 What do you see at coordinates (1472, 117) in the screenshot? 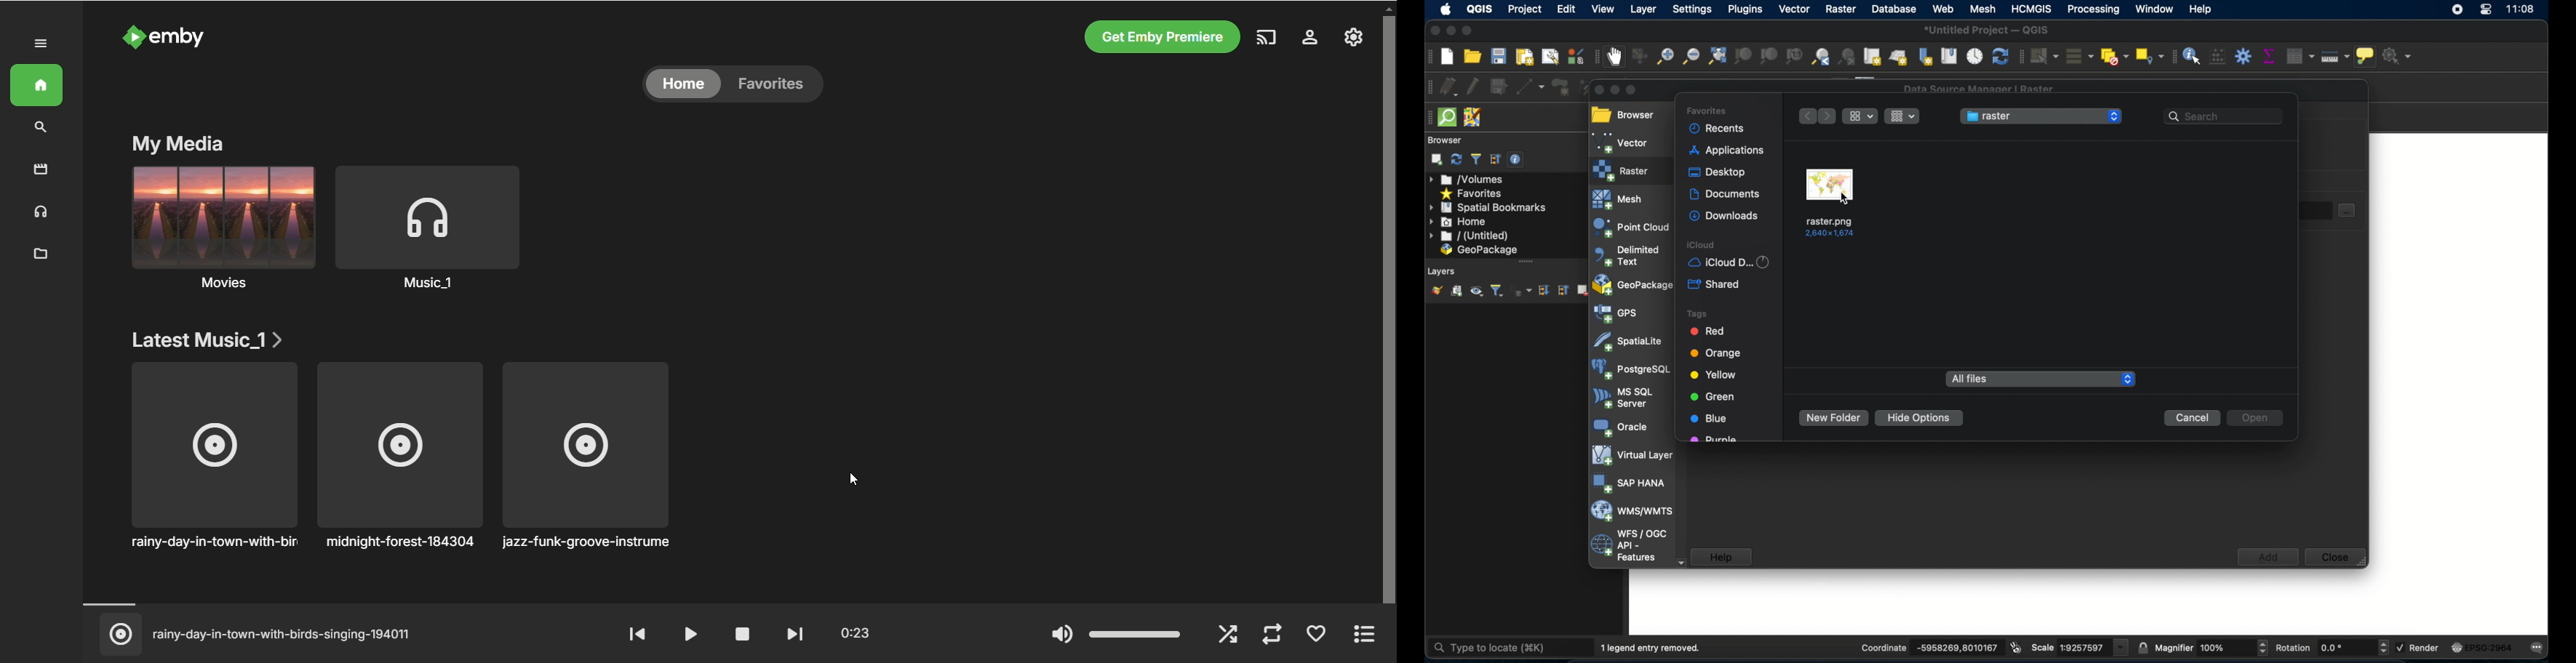
I see `josh remote` at bounding box center [1472, 117].